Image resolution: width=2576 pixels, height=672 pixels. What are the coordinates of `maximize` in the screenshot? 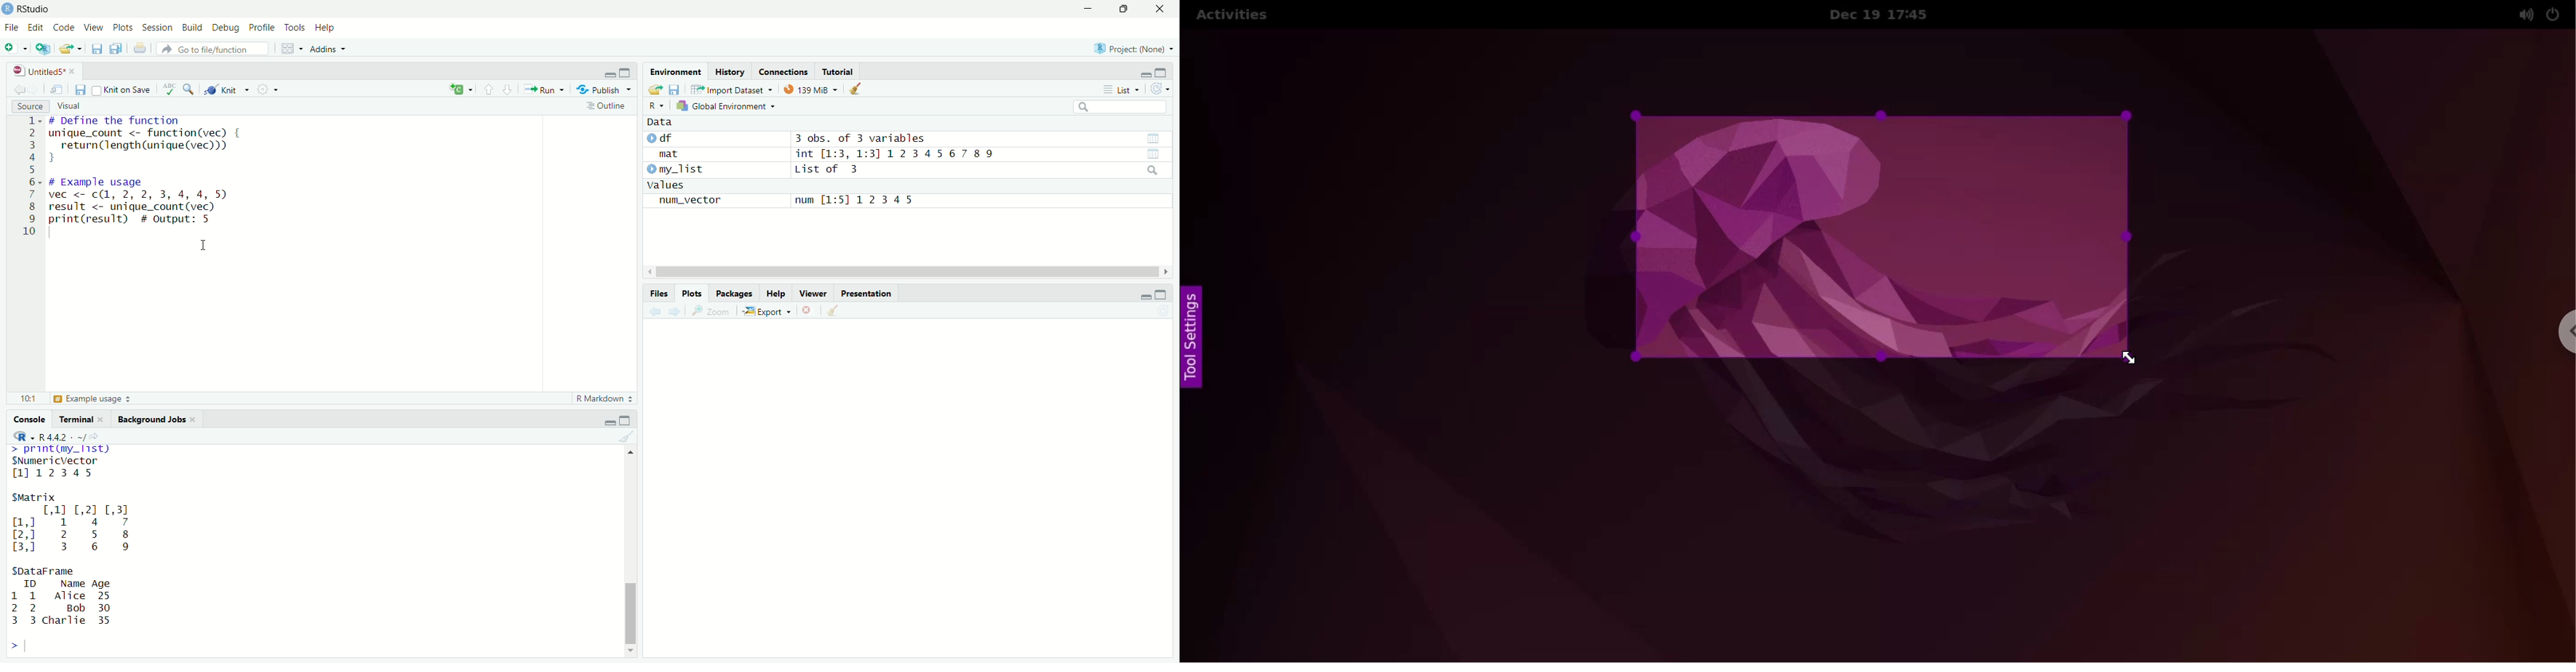 It's located at (1125, 9).